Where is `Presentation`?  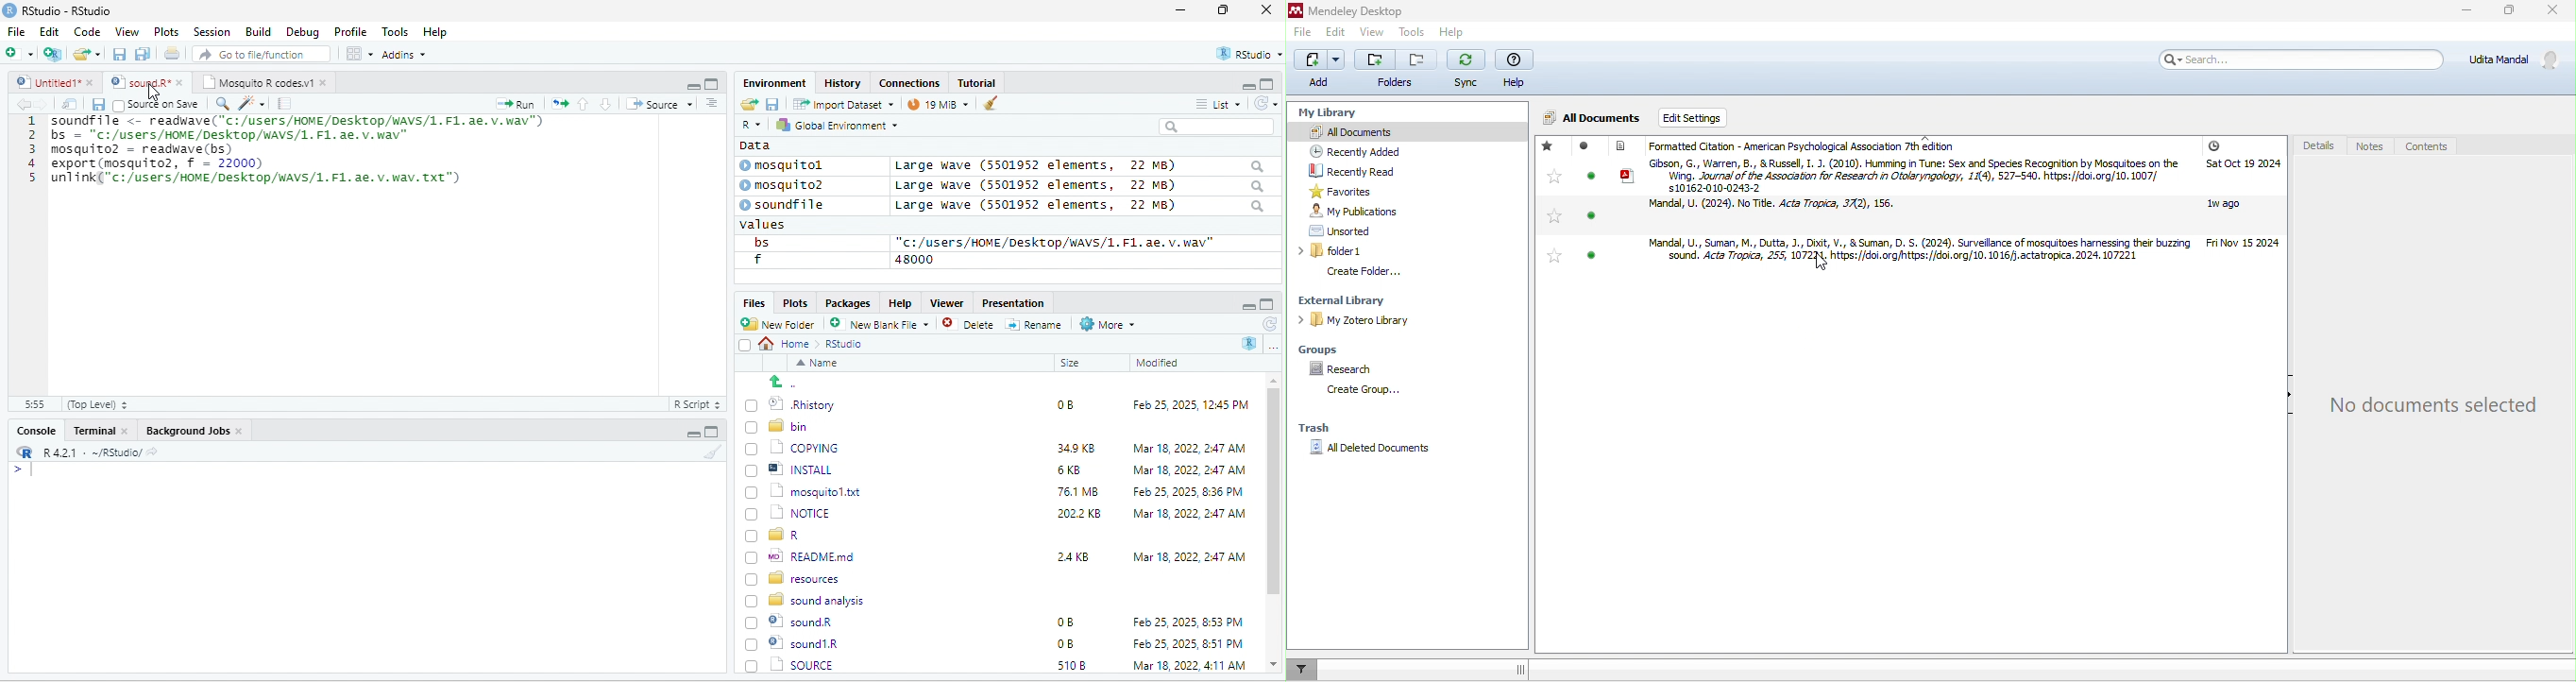 Presentation is located at coordinates (1011, 302).